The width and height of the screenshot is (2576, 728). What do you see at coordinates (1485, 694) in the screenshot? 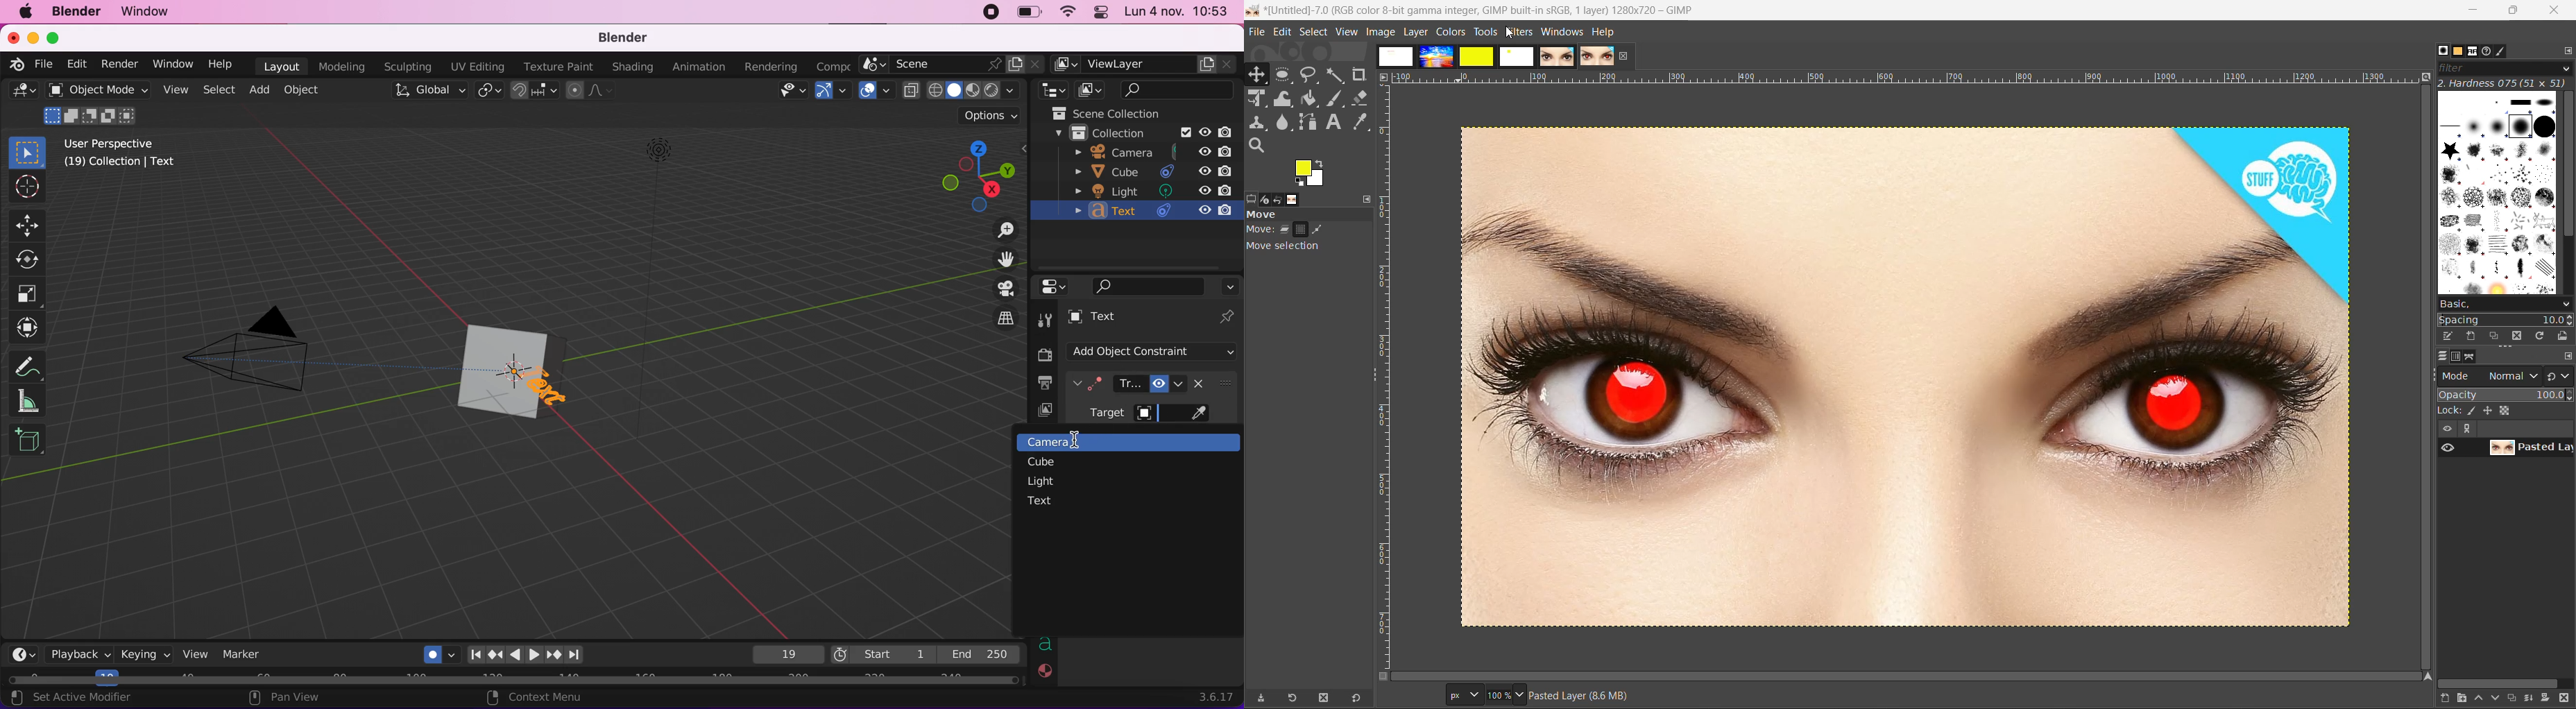
I see `size` at bounding box center [1485, 694].